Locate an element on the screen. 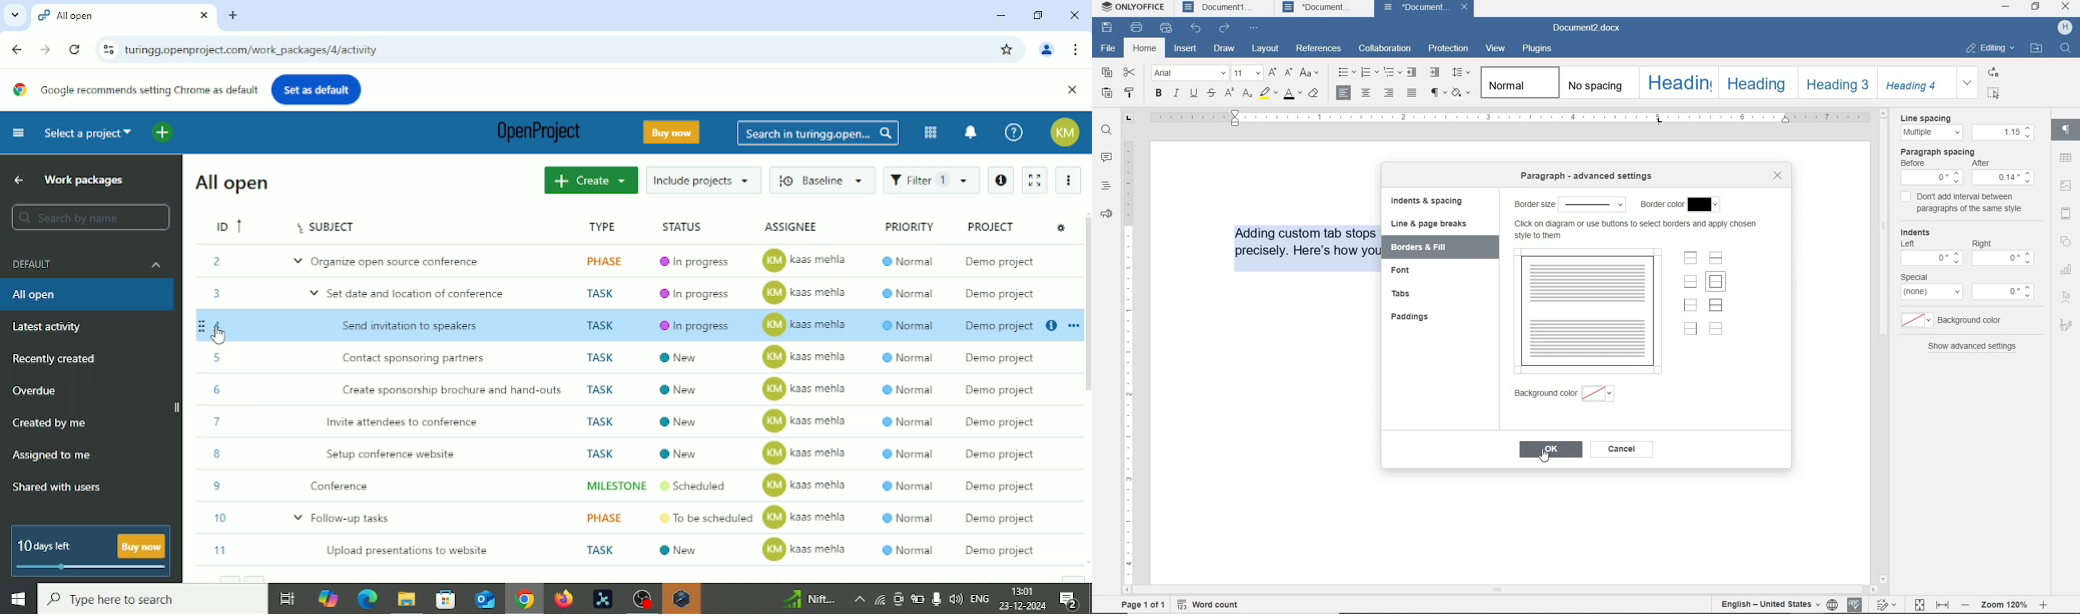 This screenshot has width=2100, height=616. Vv Follow-up tasks is located at coordinates (635, 518).